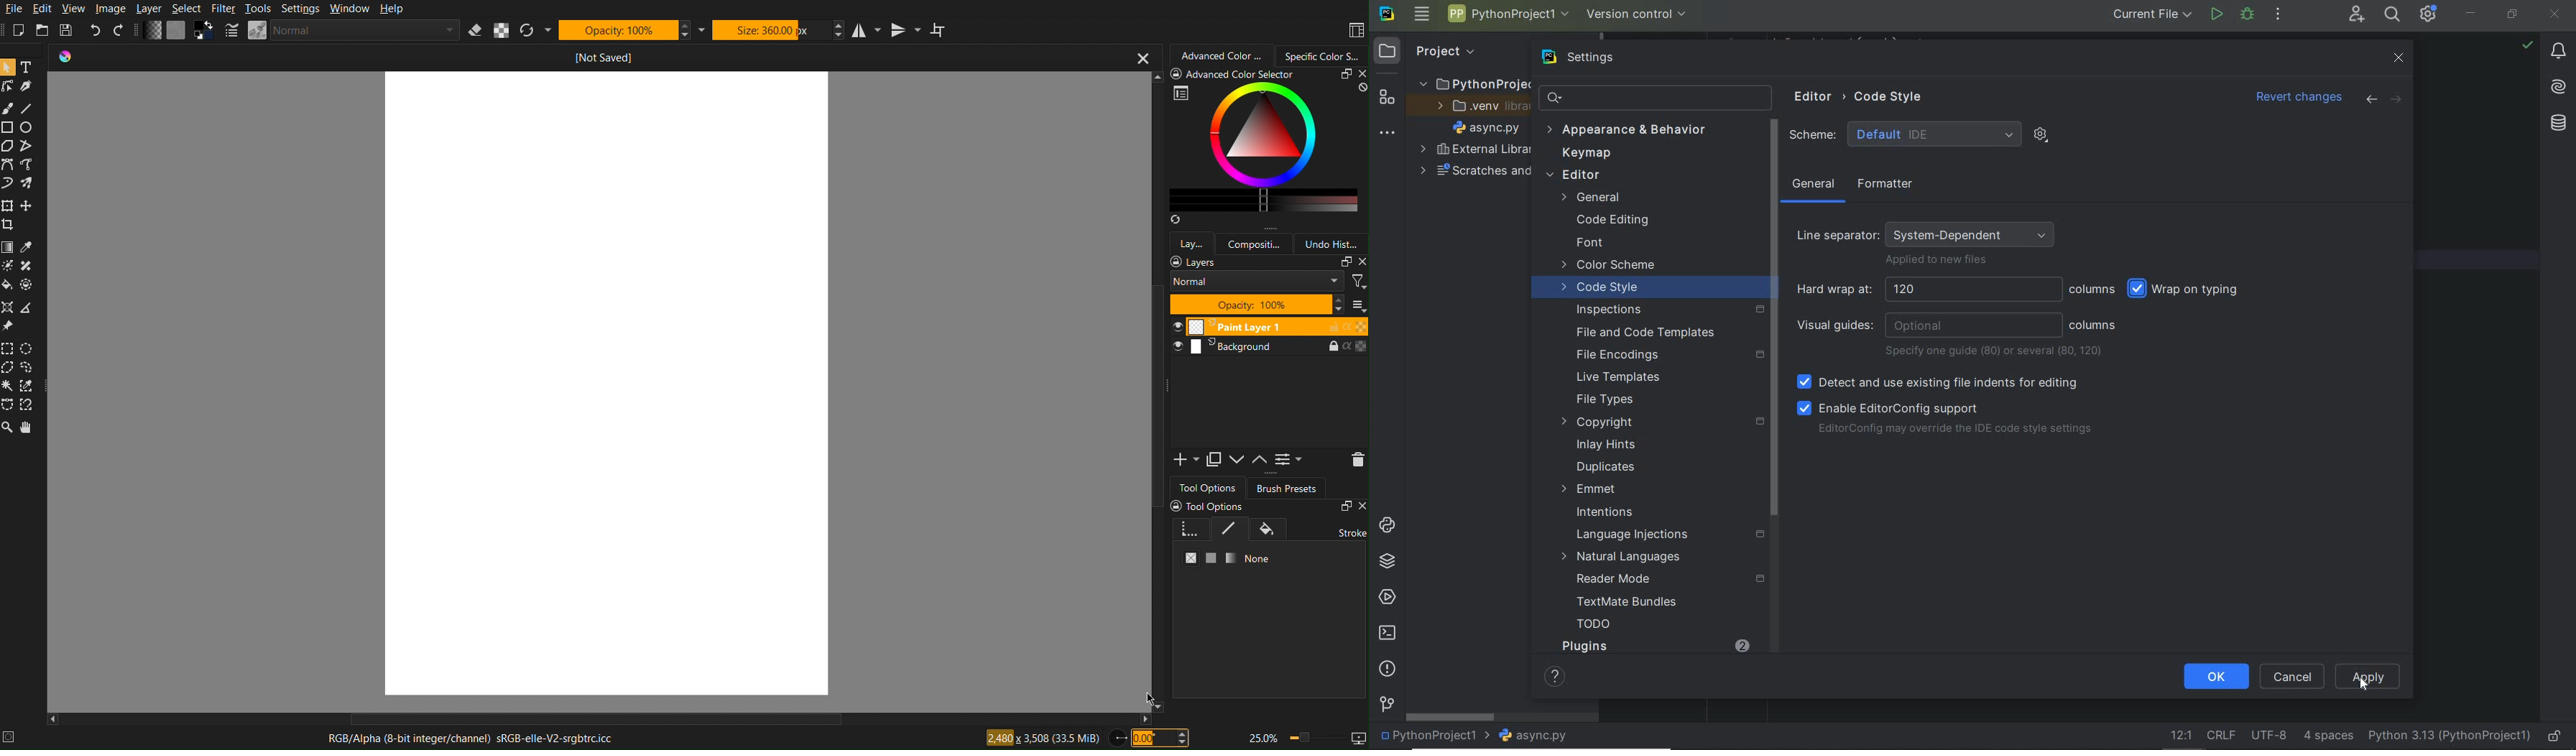  Describe the element at coordinates (1257, 283) in the screenshot. I see `normal` at that location.